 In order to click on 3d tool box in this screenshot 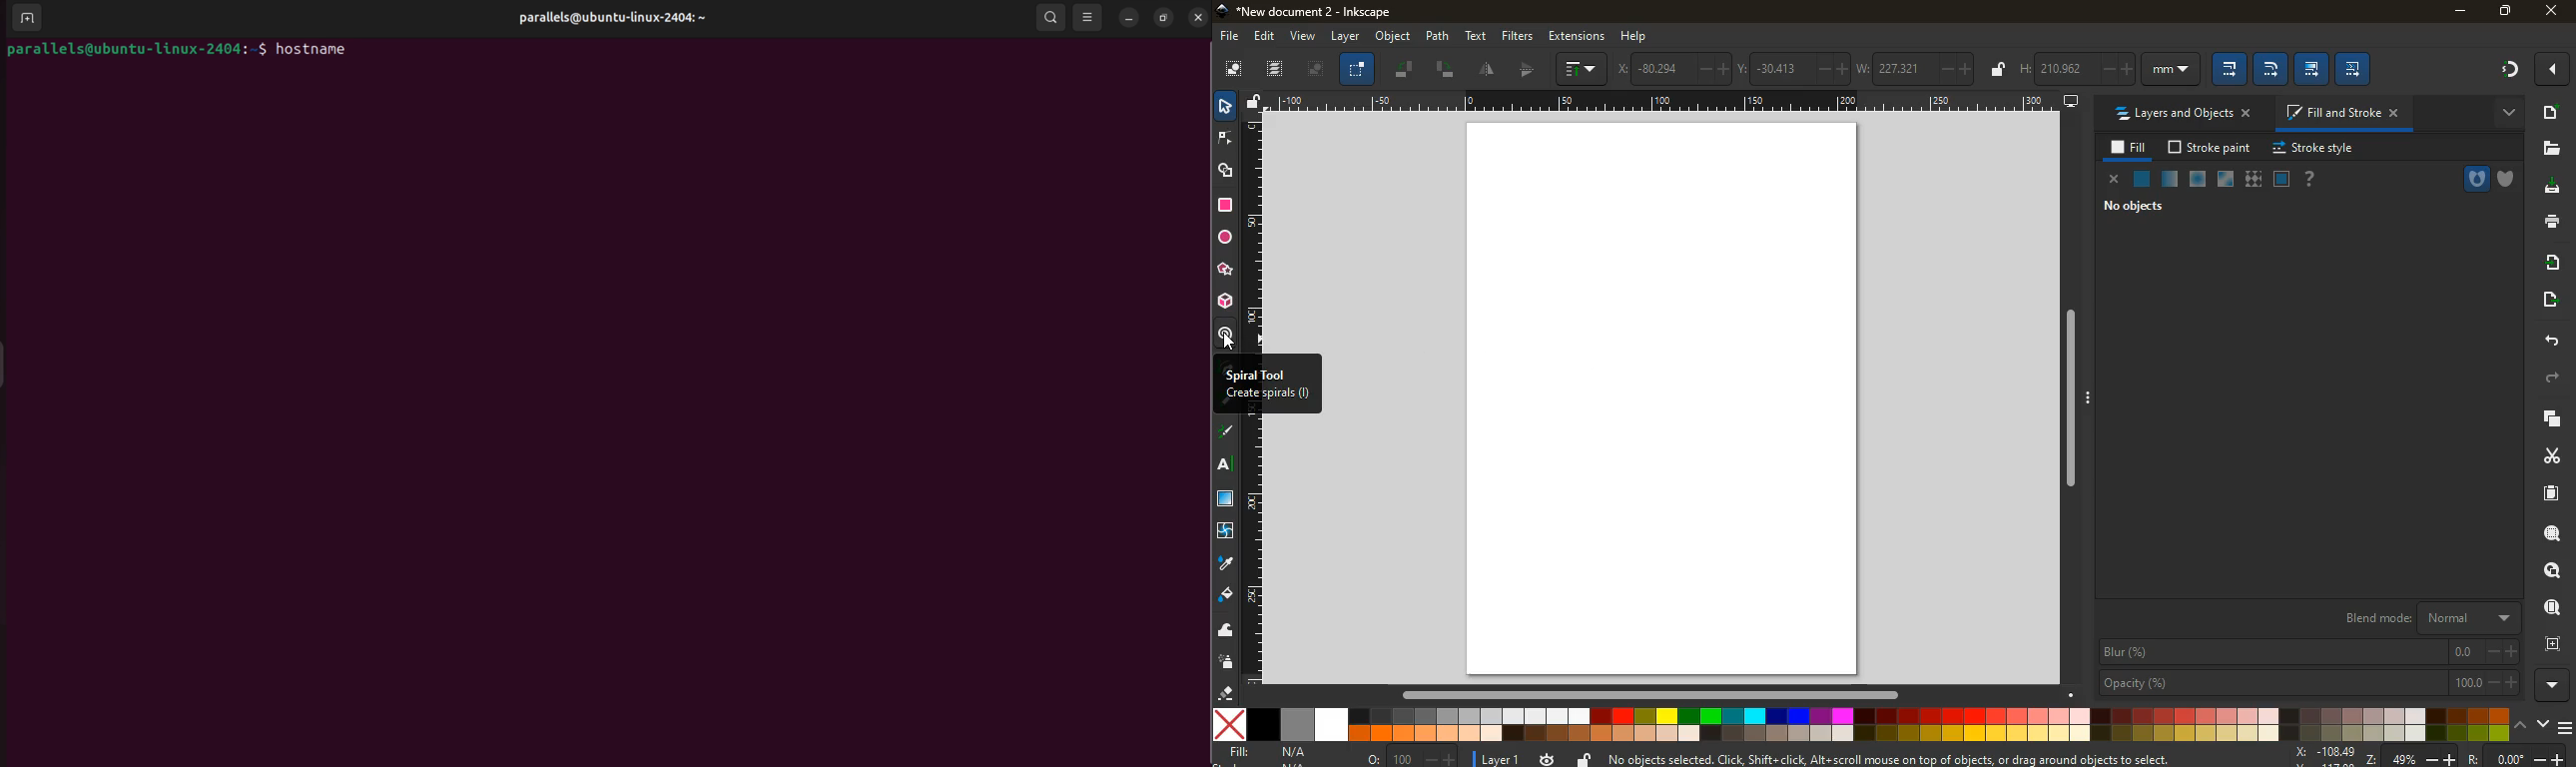, I will do `click(1225, 301)`.